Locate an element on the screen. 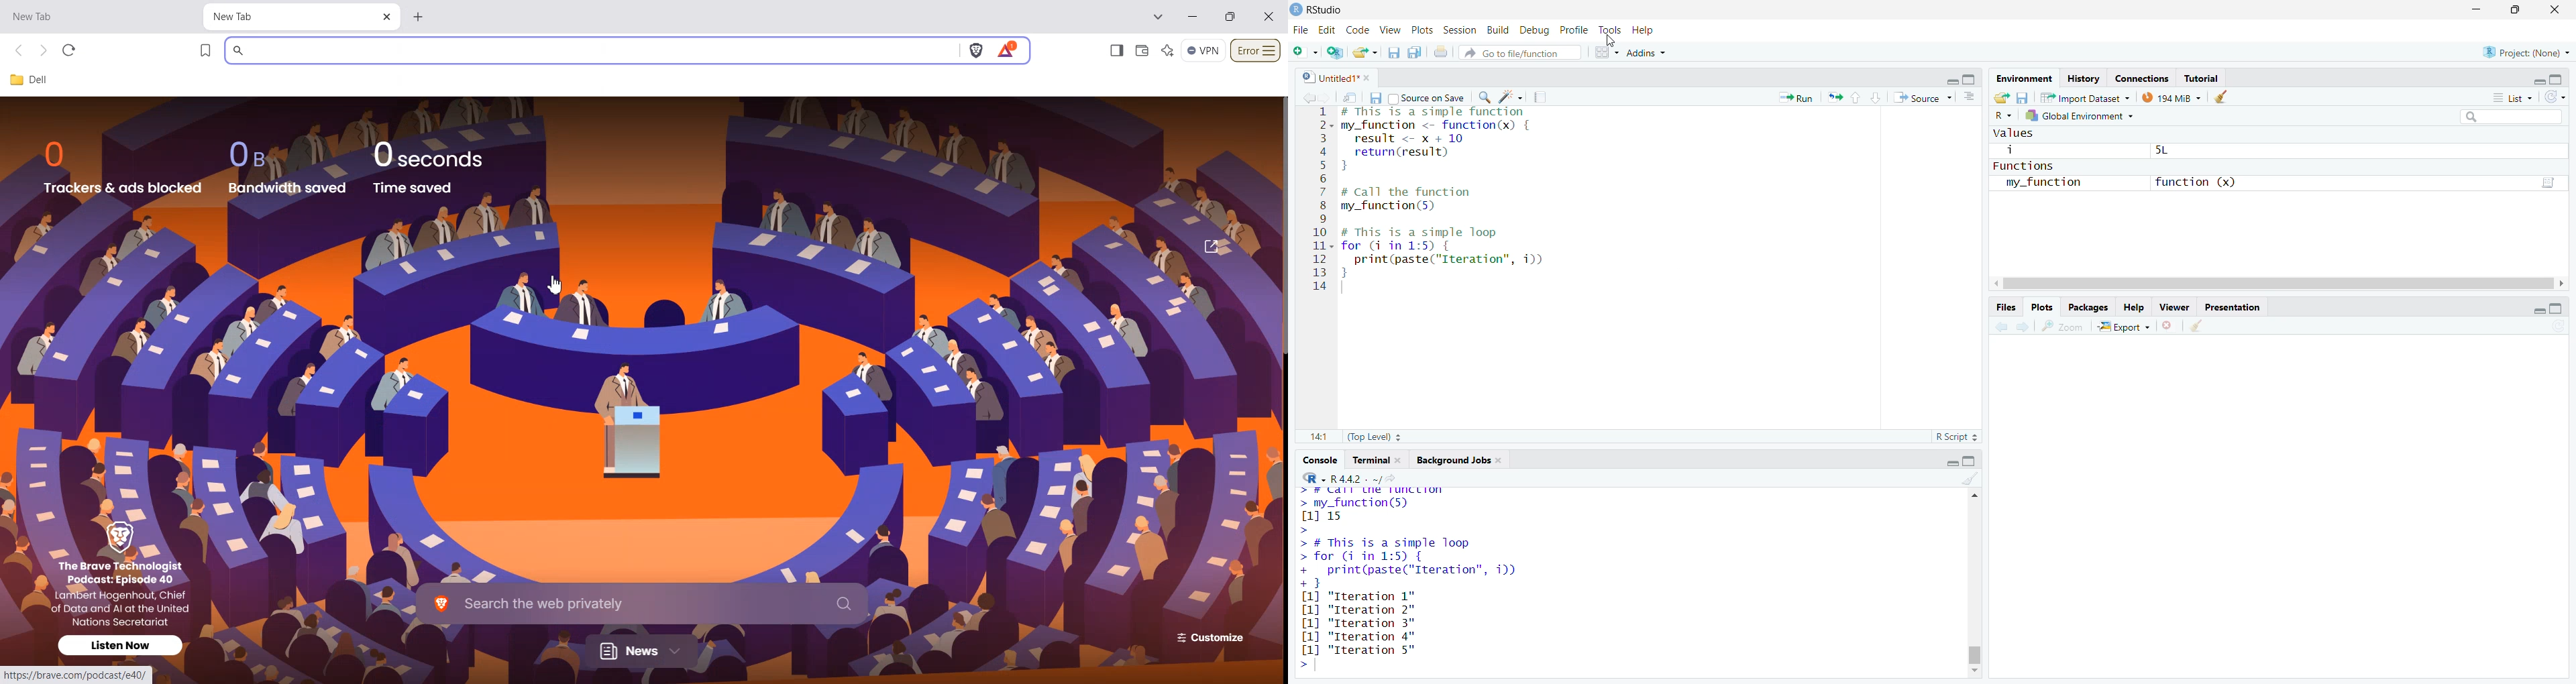 This screenshot has height=700, width=2576. R 4.4.2 . ~/ is located at coordinates (1356, 477).